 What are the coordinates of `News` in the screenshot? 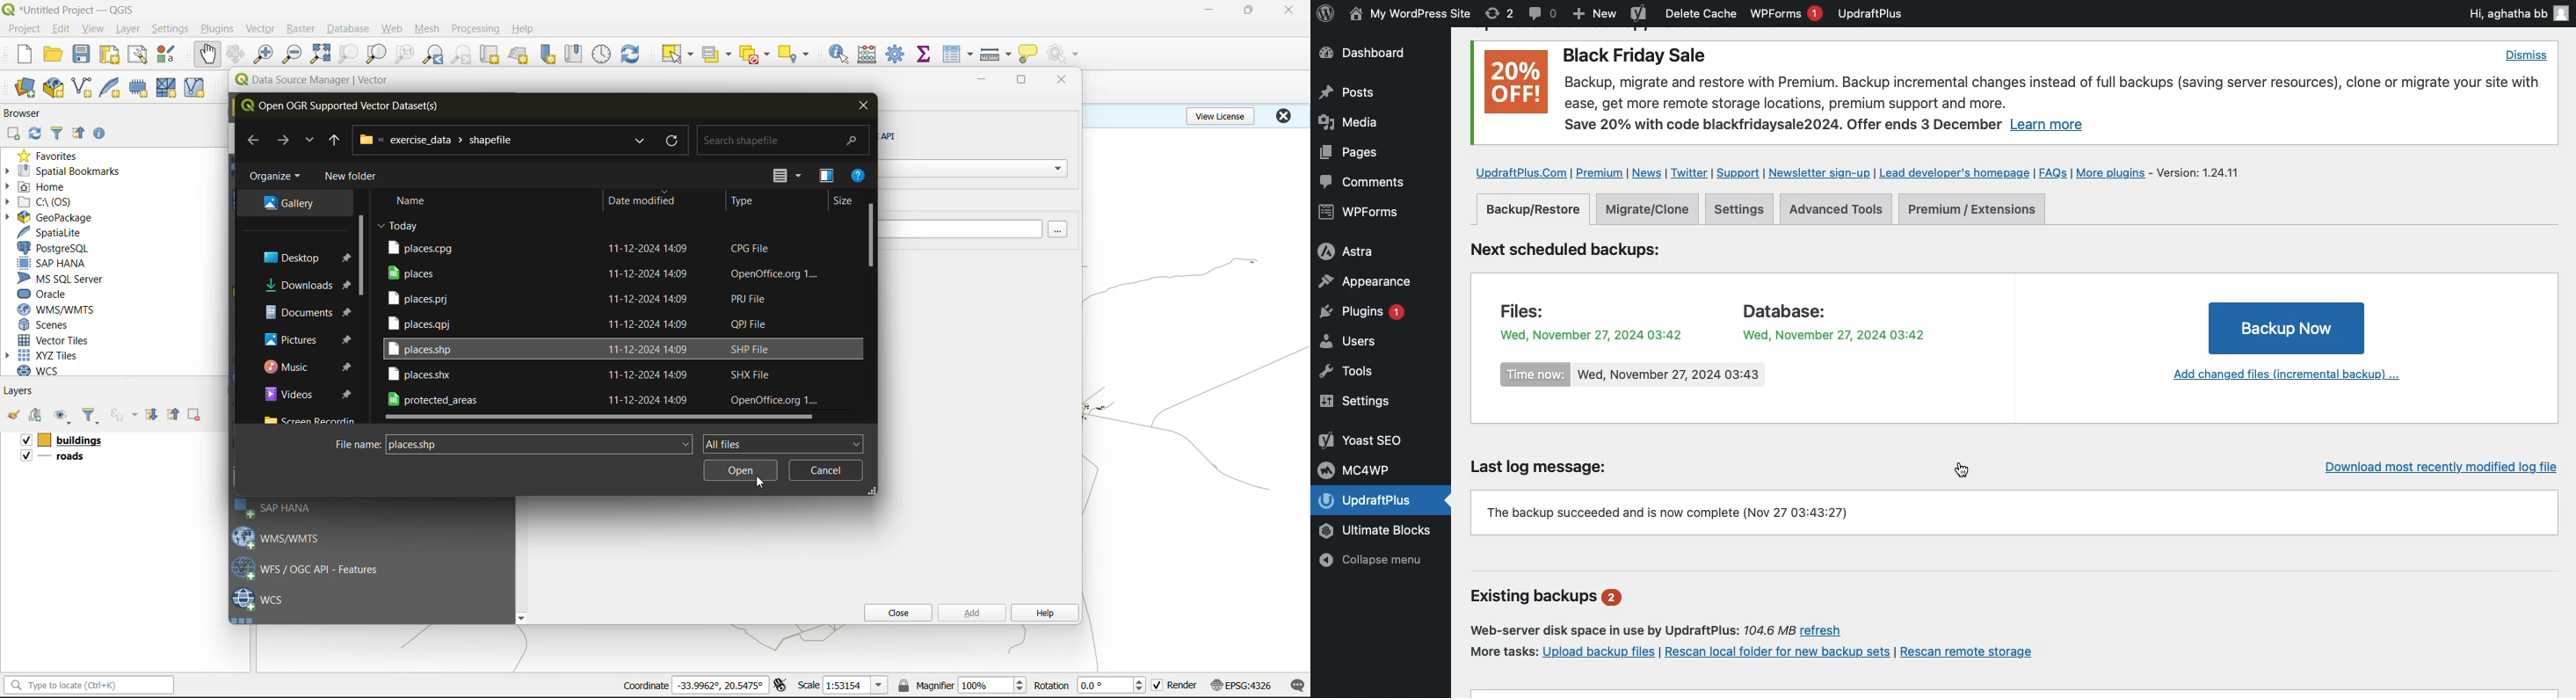 It's located at (1648, 173).